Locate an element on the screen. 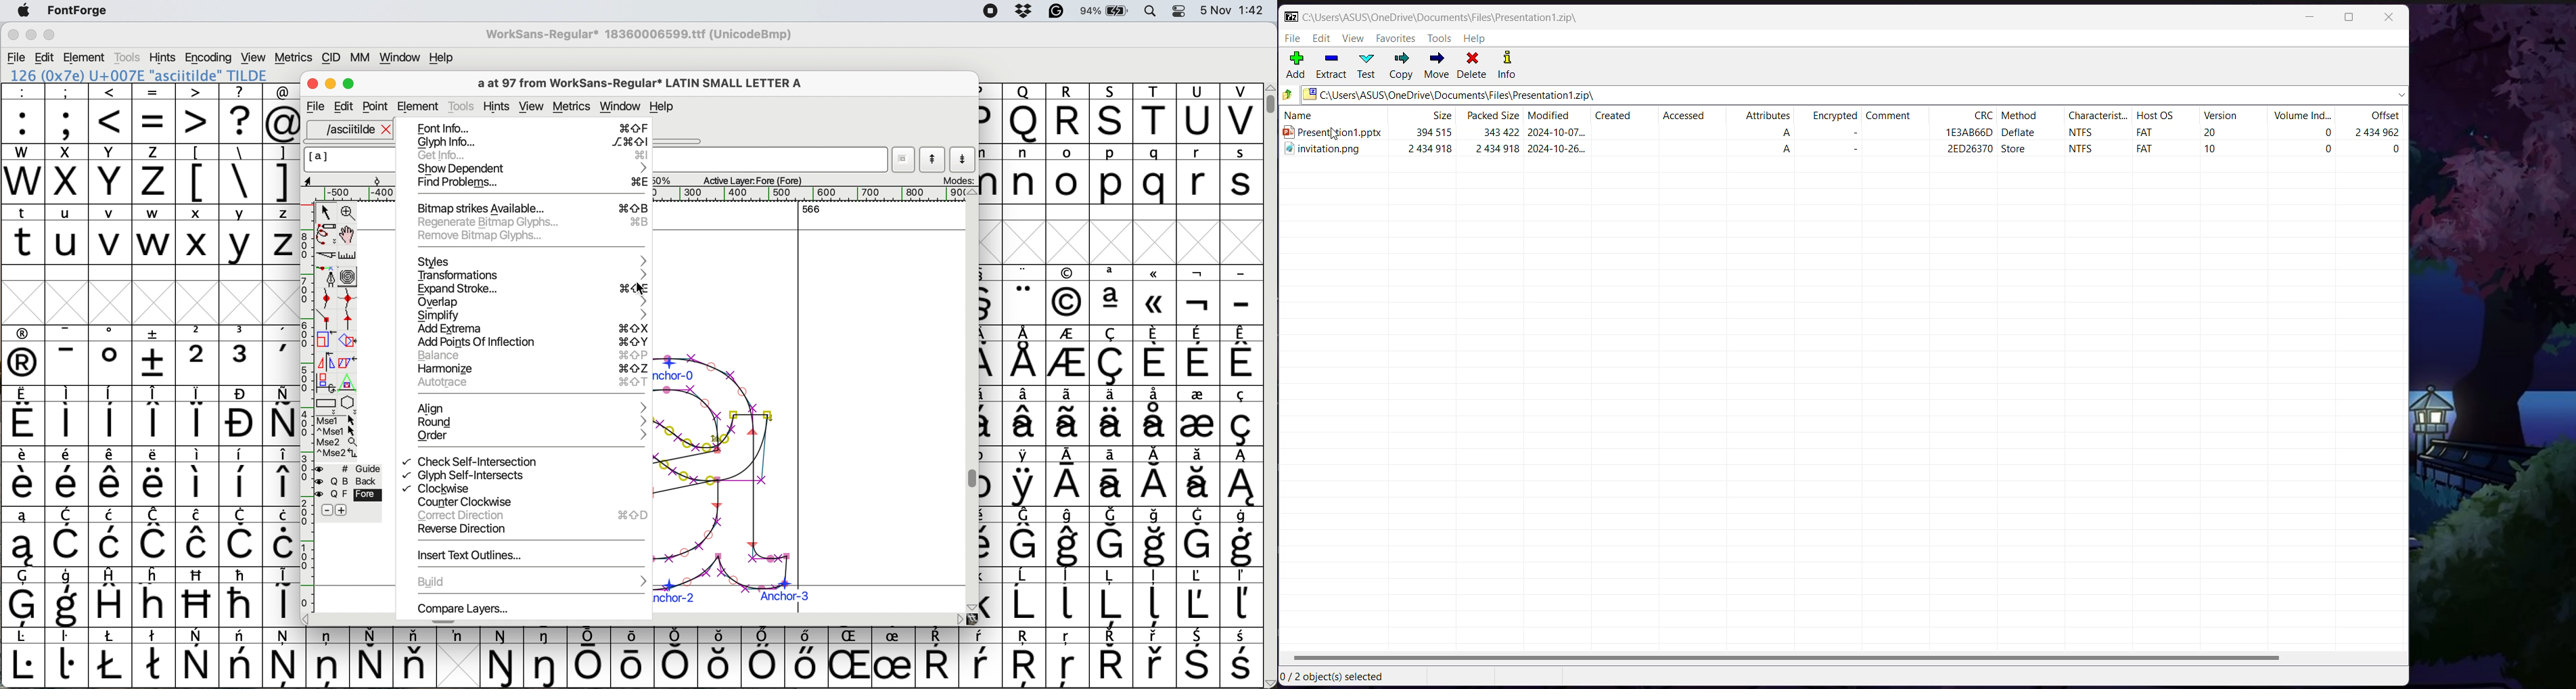  clockwise is located at coordinates (439, 489).